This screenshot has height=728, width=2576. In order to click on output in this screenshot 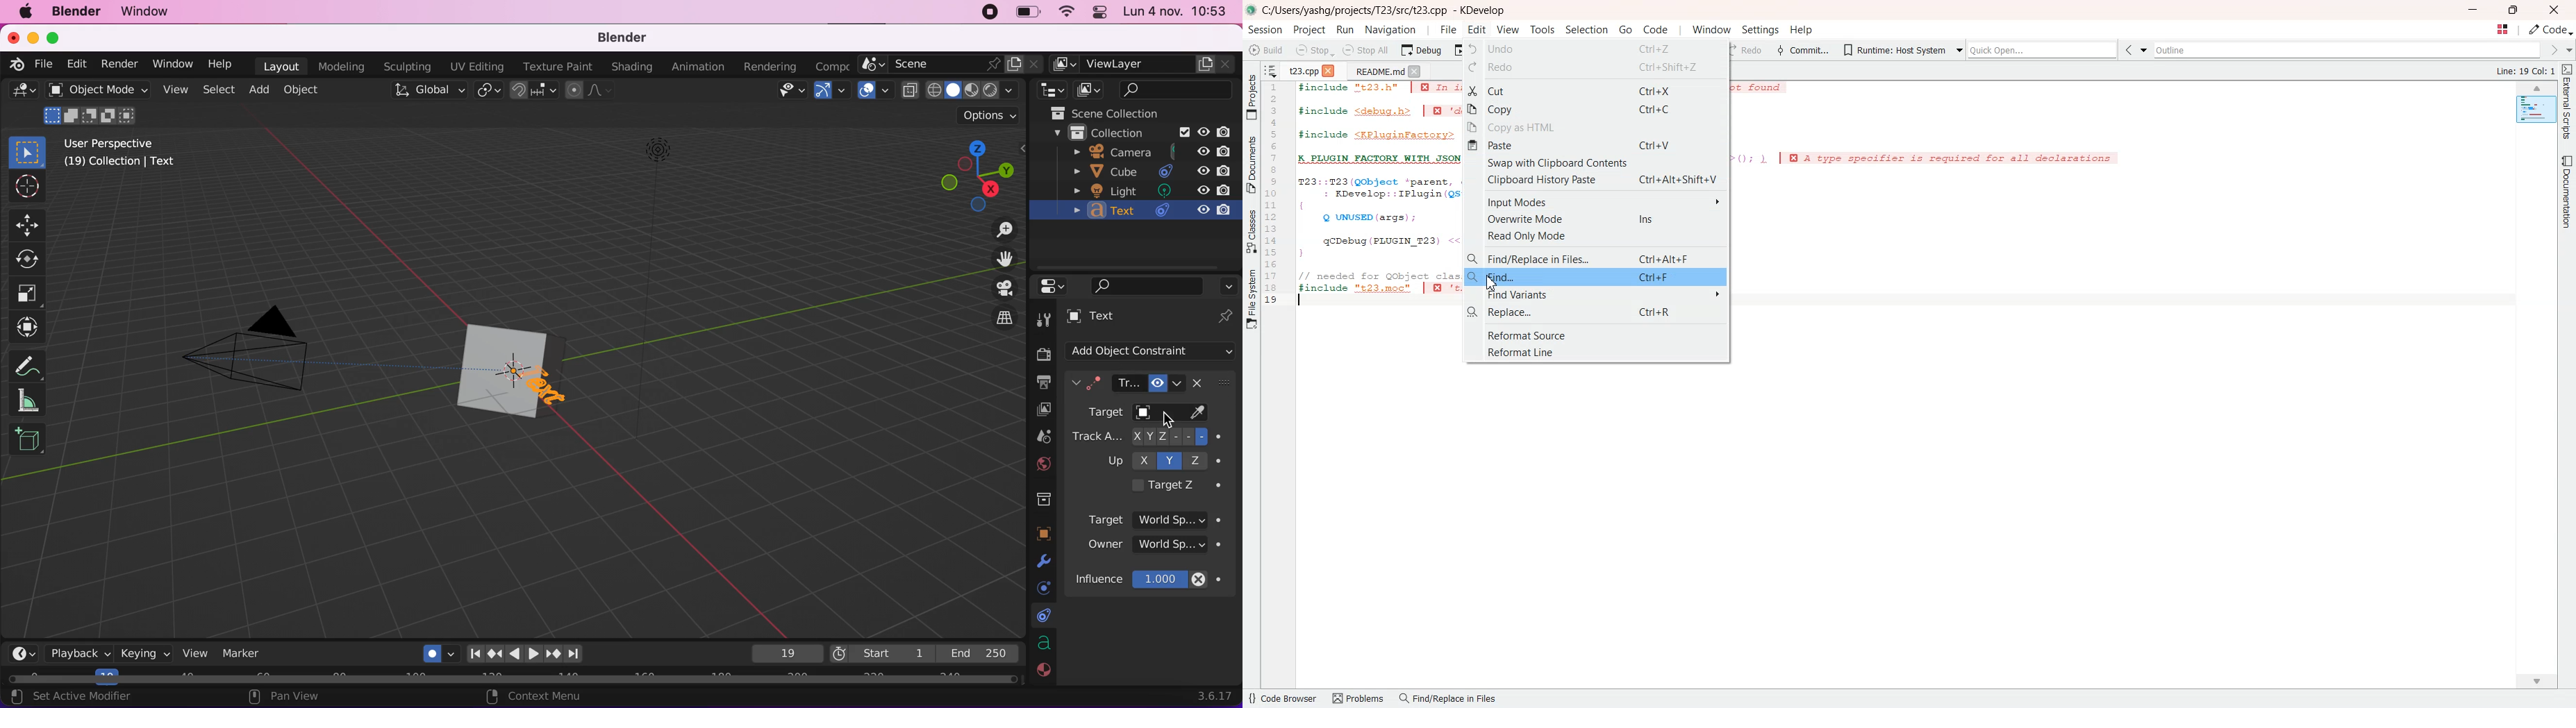, I will do `click(1043, 383)`.